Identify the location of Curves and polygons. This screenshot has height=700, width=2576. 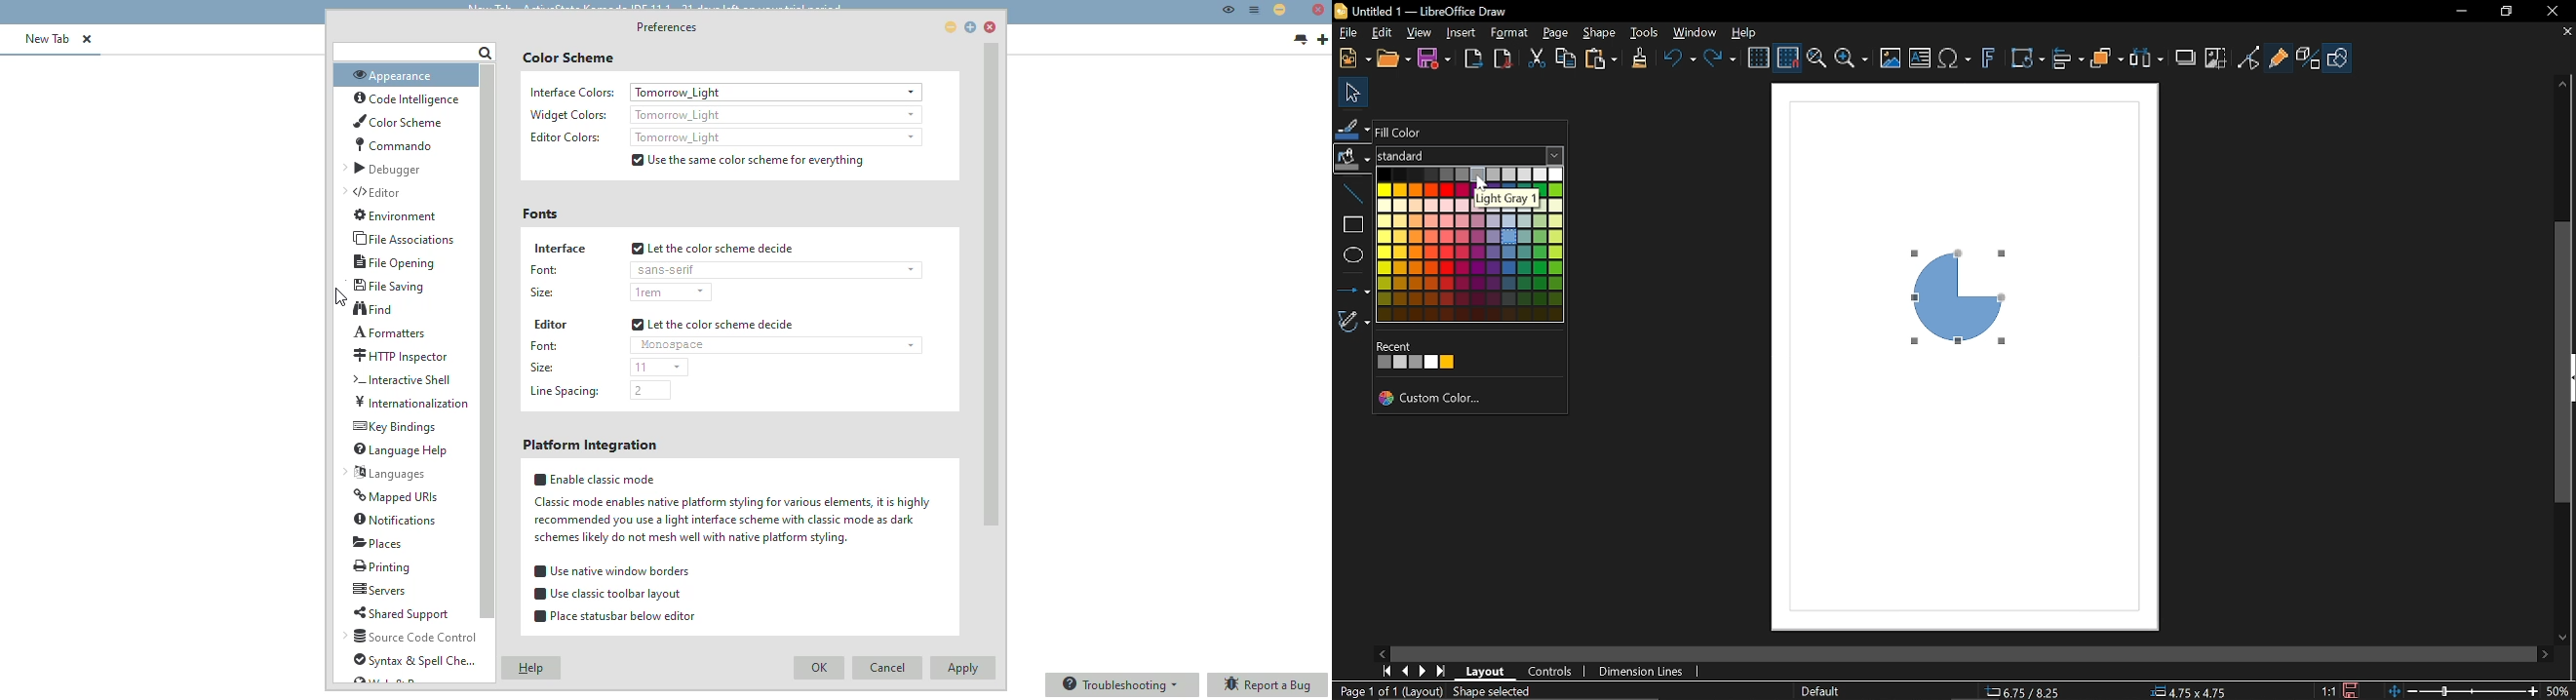
(1354, 323).